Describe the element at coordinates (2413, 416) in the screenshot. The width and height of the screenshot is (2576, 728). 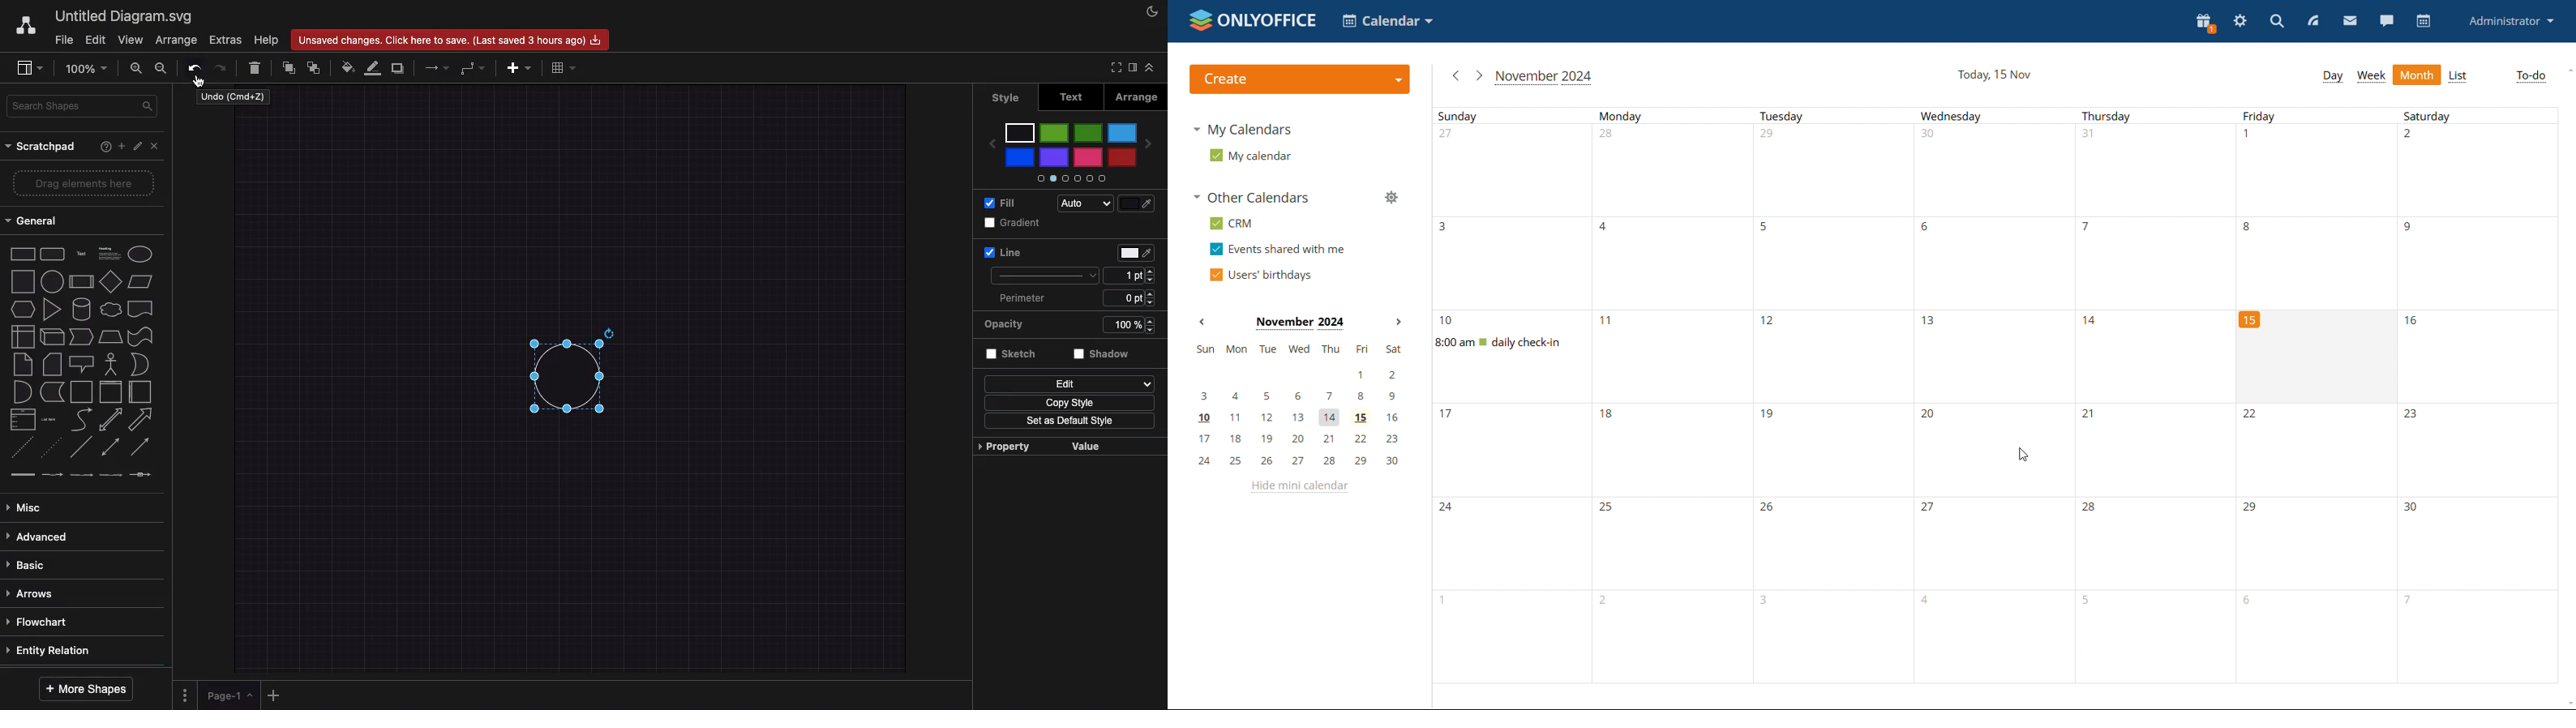
I see `` at that location.